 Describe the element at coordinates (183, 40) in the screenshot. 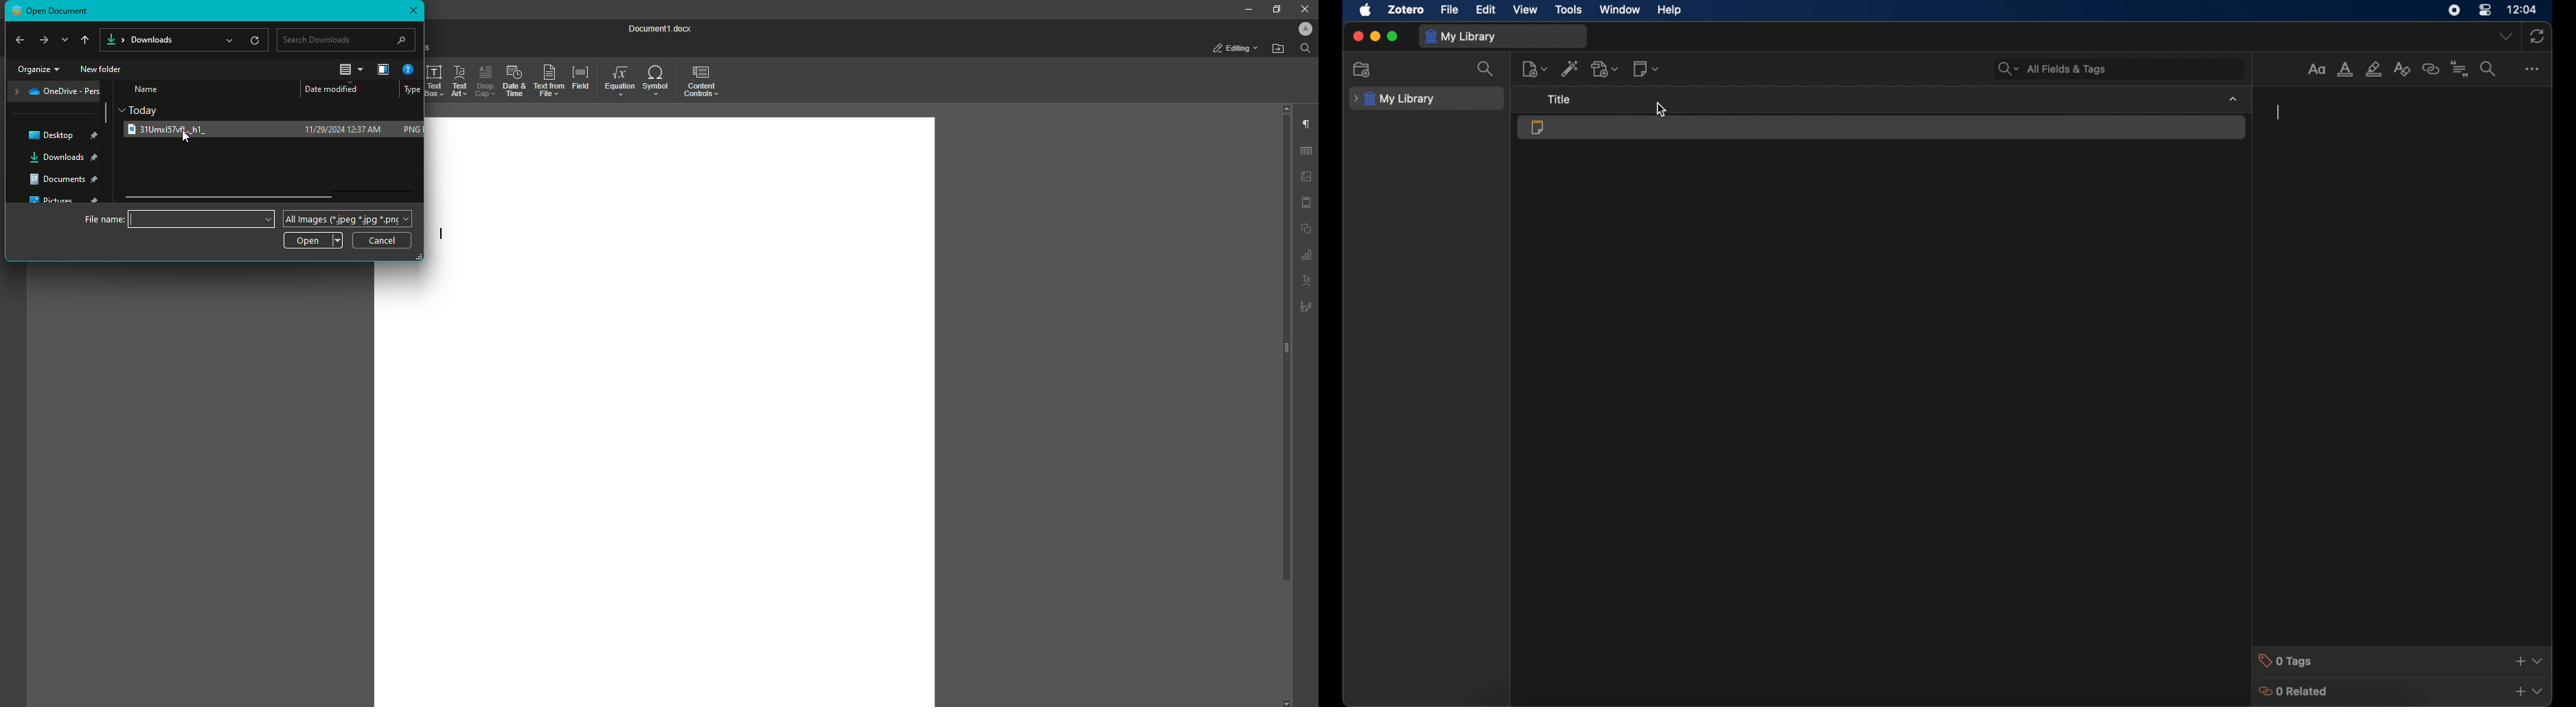

I see `File Path` at that location.